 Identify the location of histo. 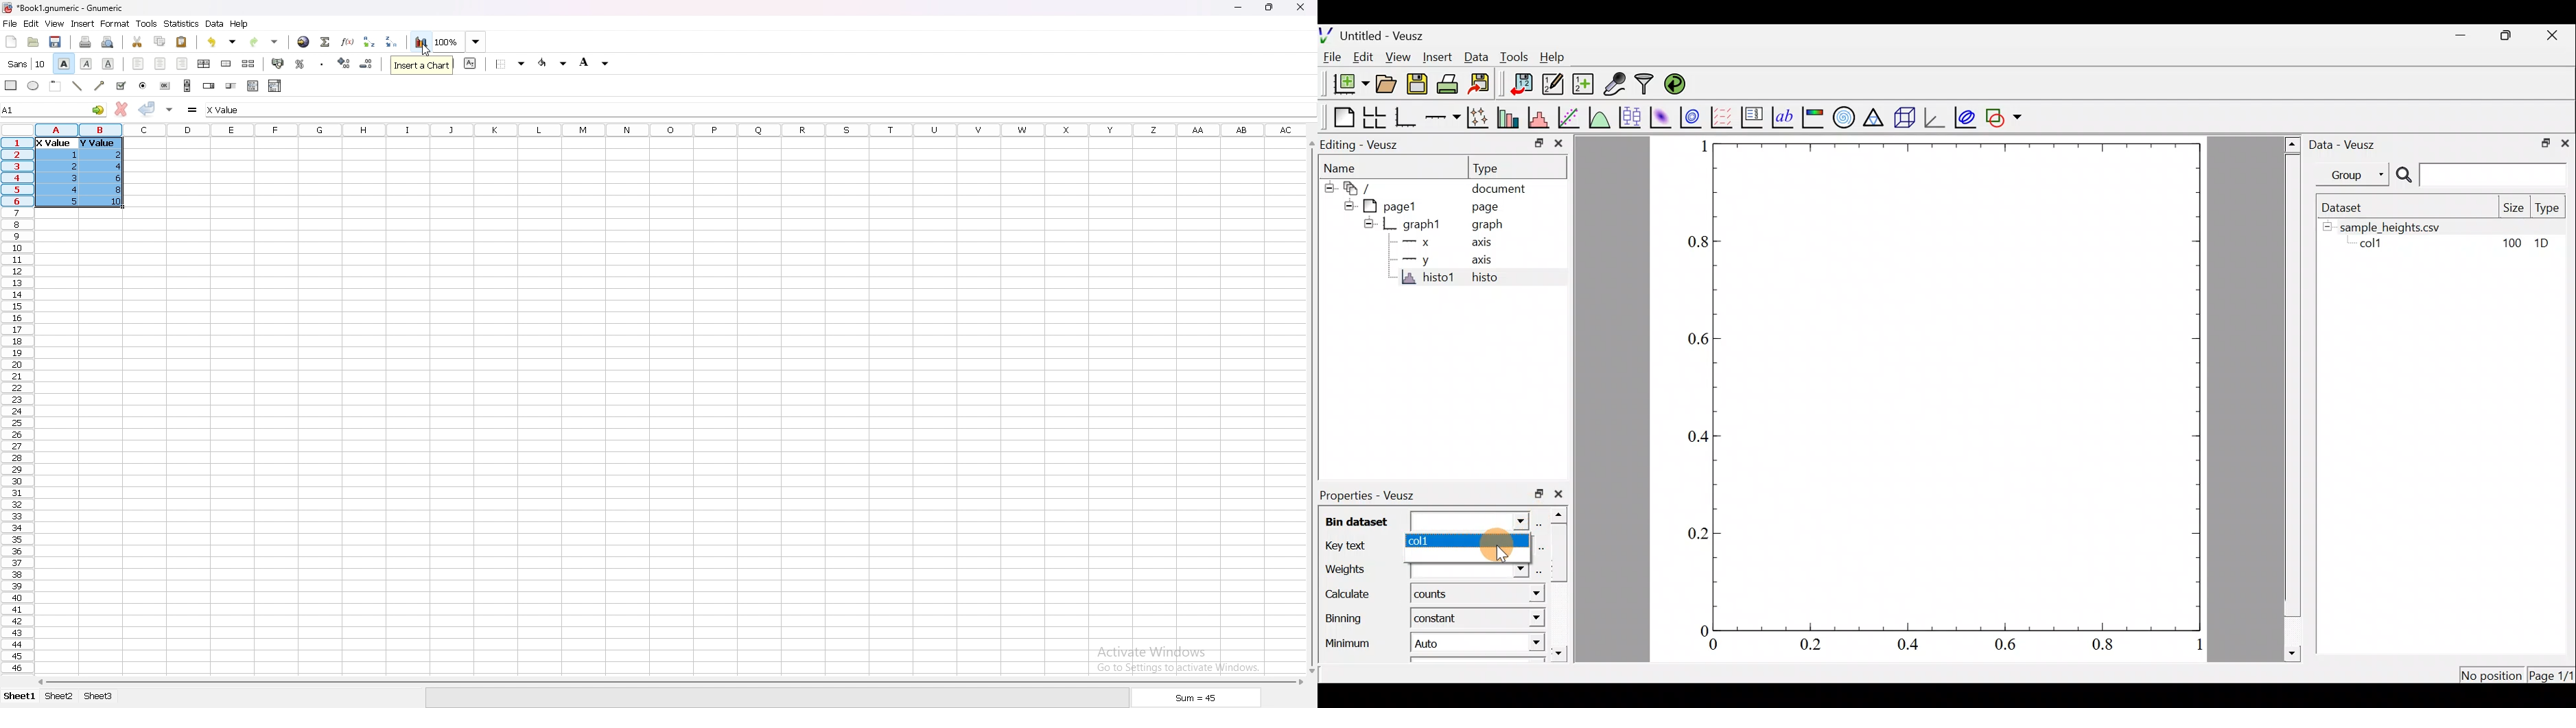
(1496, 278).